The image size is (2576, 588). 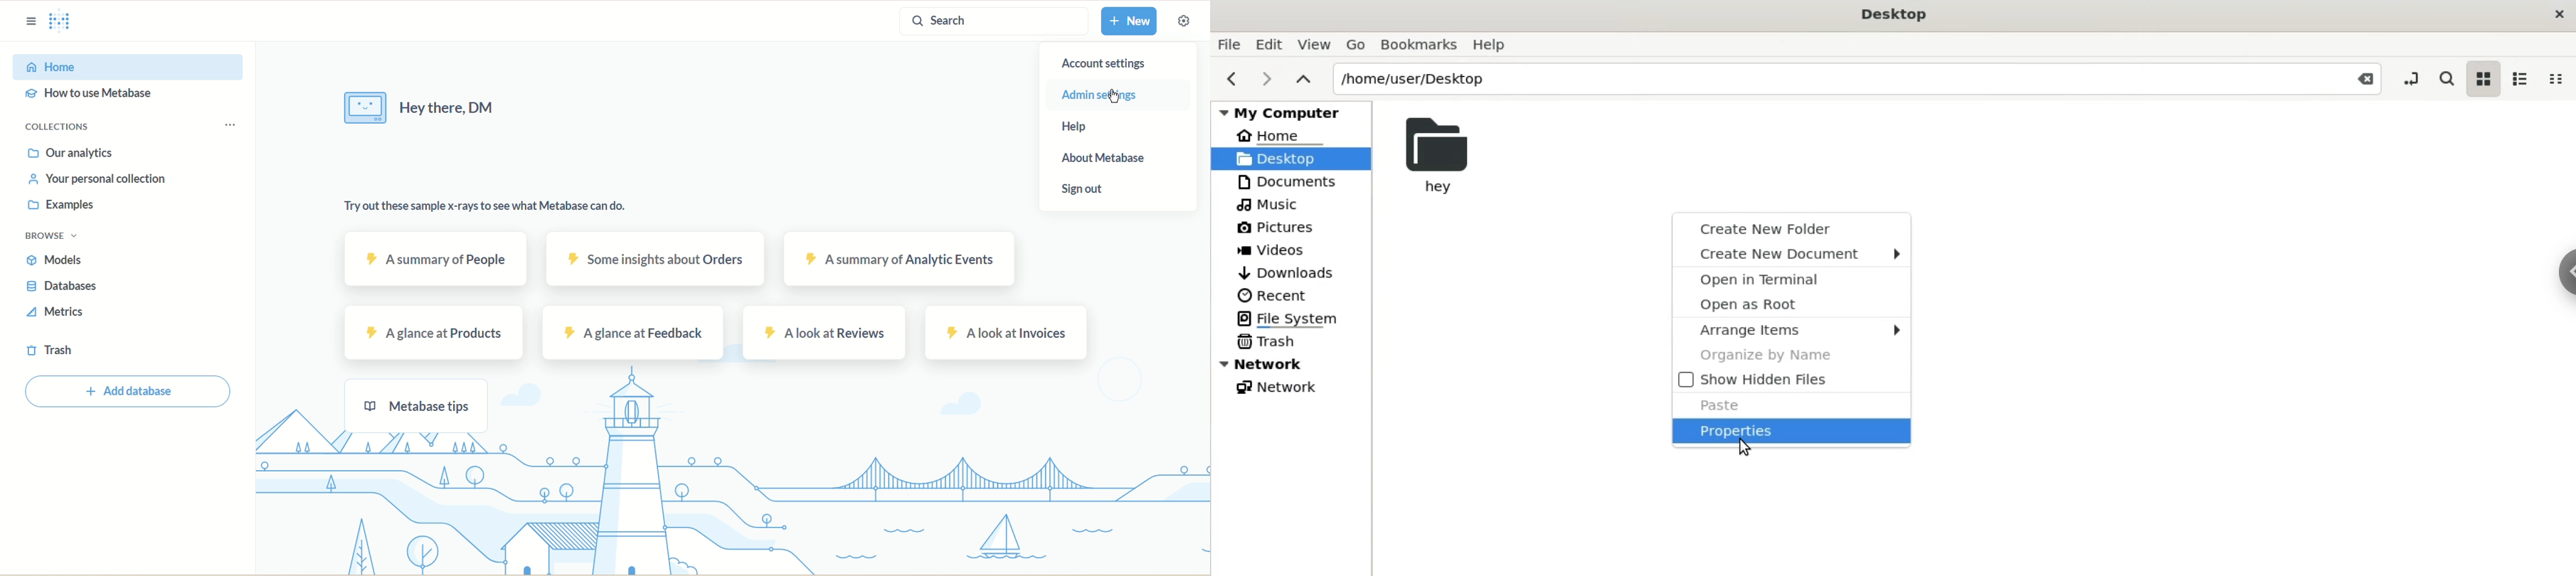 What do you see at coordinates (1266, 203) in the screenshot?
I see `music` at bounding box center [1266, 203].